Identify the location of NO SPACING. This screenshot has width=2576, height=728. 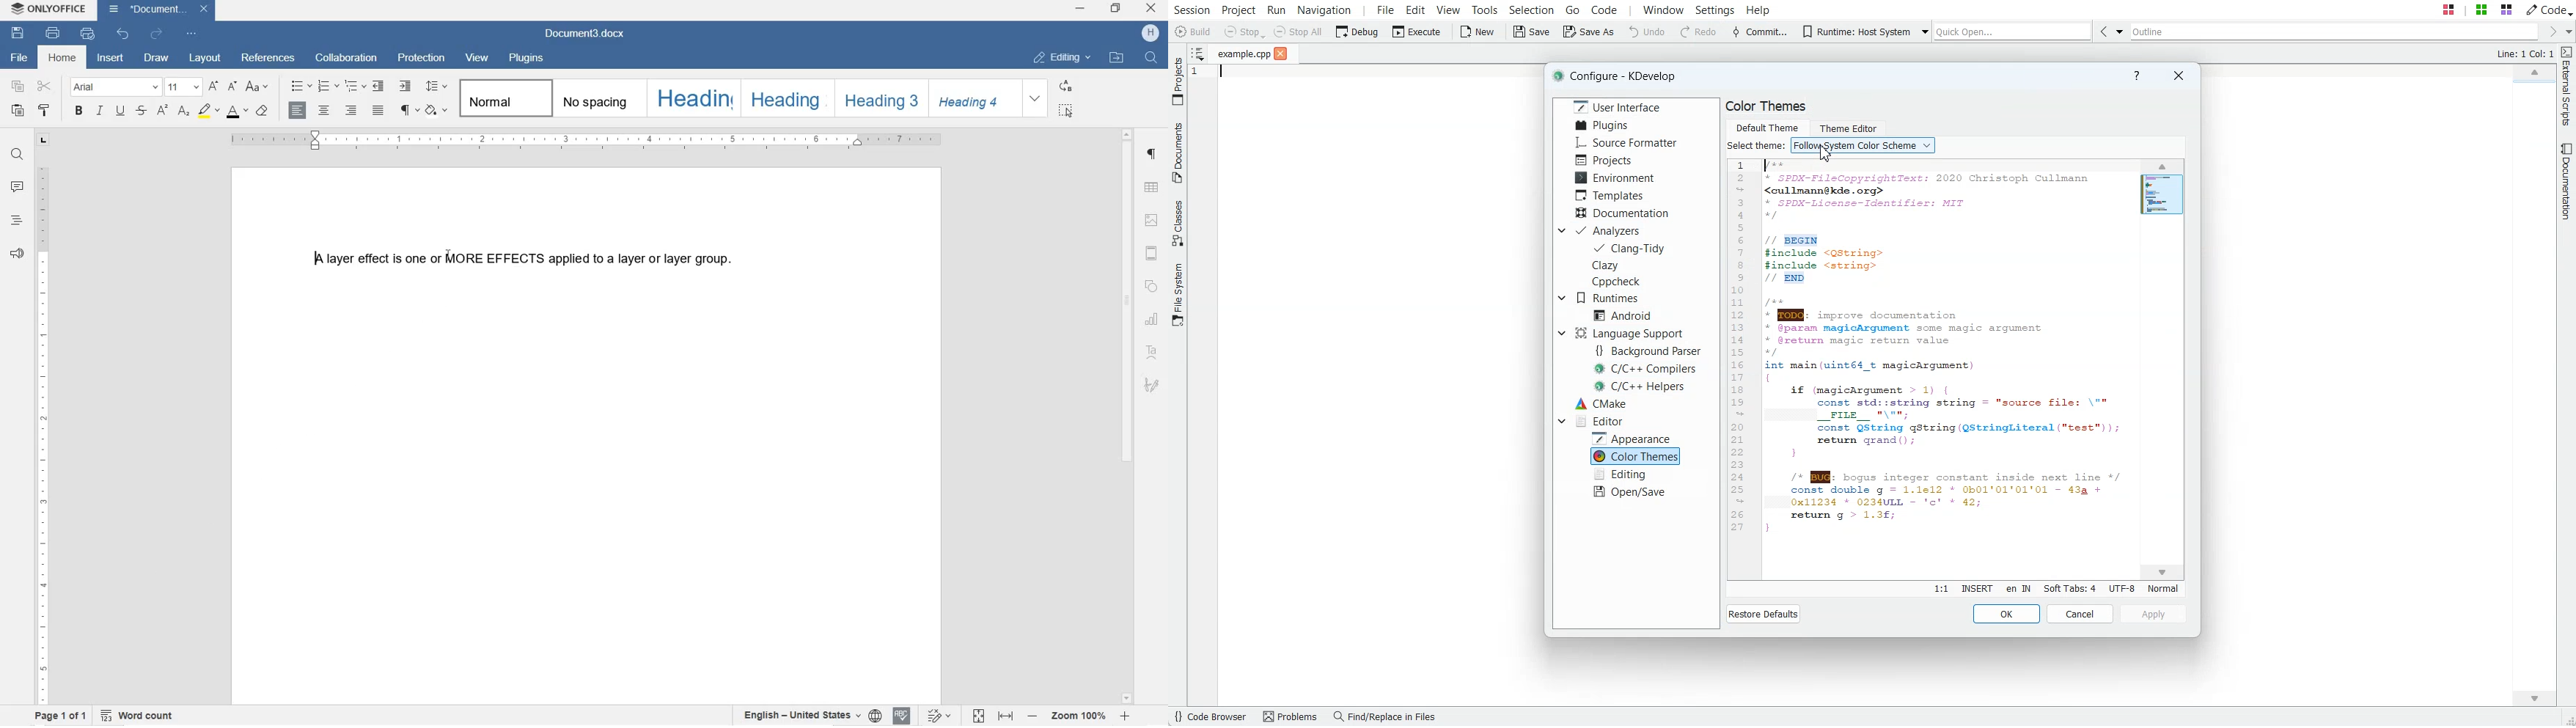
(595, 98).